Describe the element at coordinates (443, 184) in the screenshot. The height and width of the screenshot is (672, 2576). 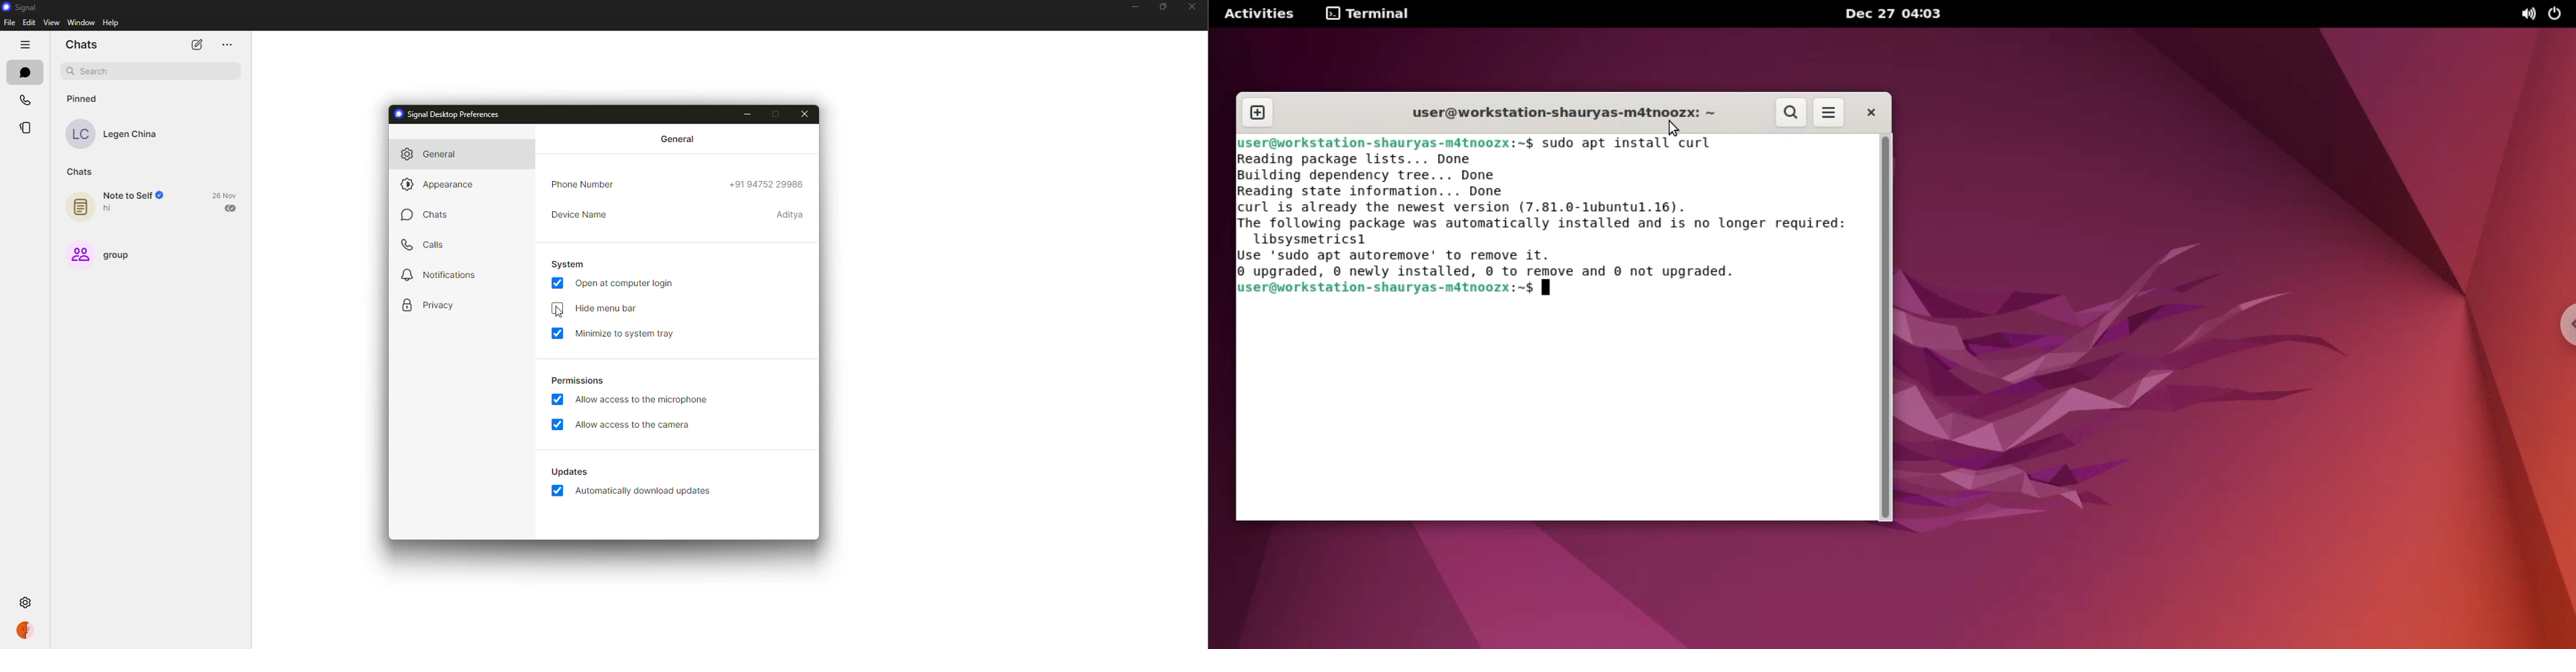
I see `appearance` at that location.